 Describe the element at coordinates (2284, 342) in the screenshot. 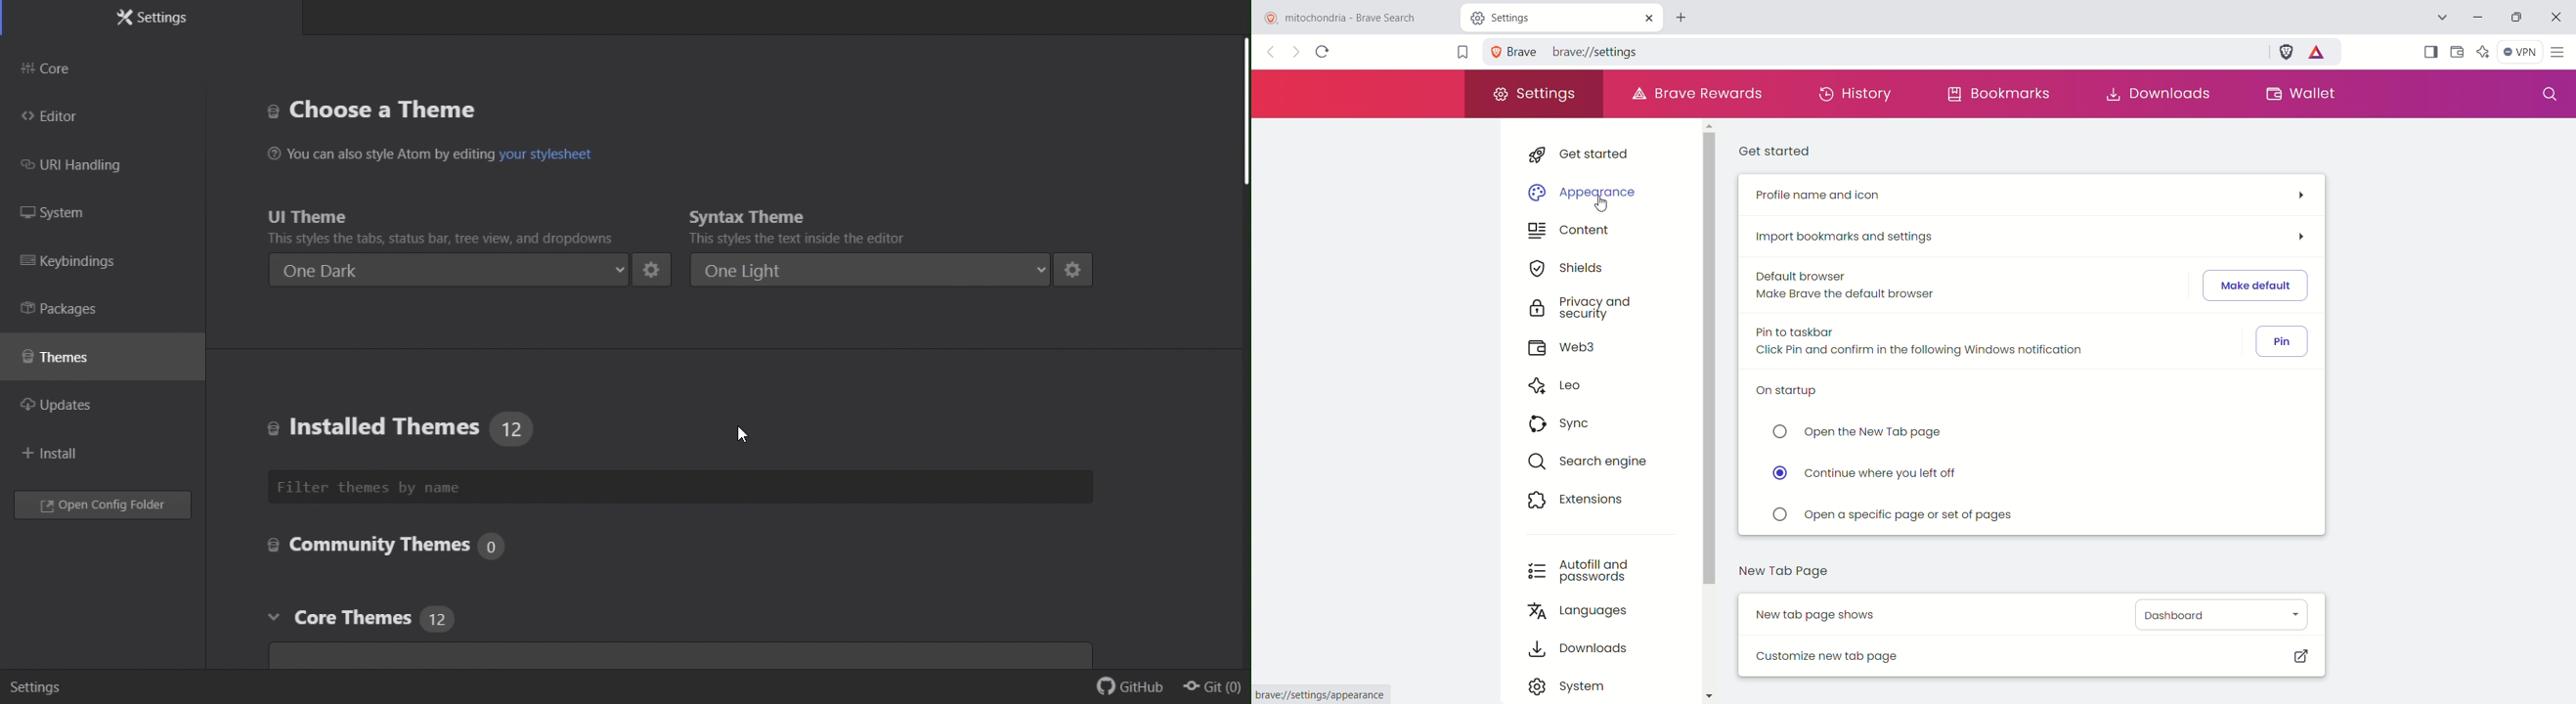

I see `pin` at that location.